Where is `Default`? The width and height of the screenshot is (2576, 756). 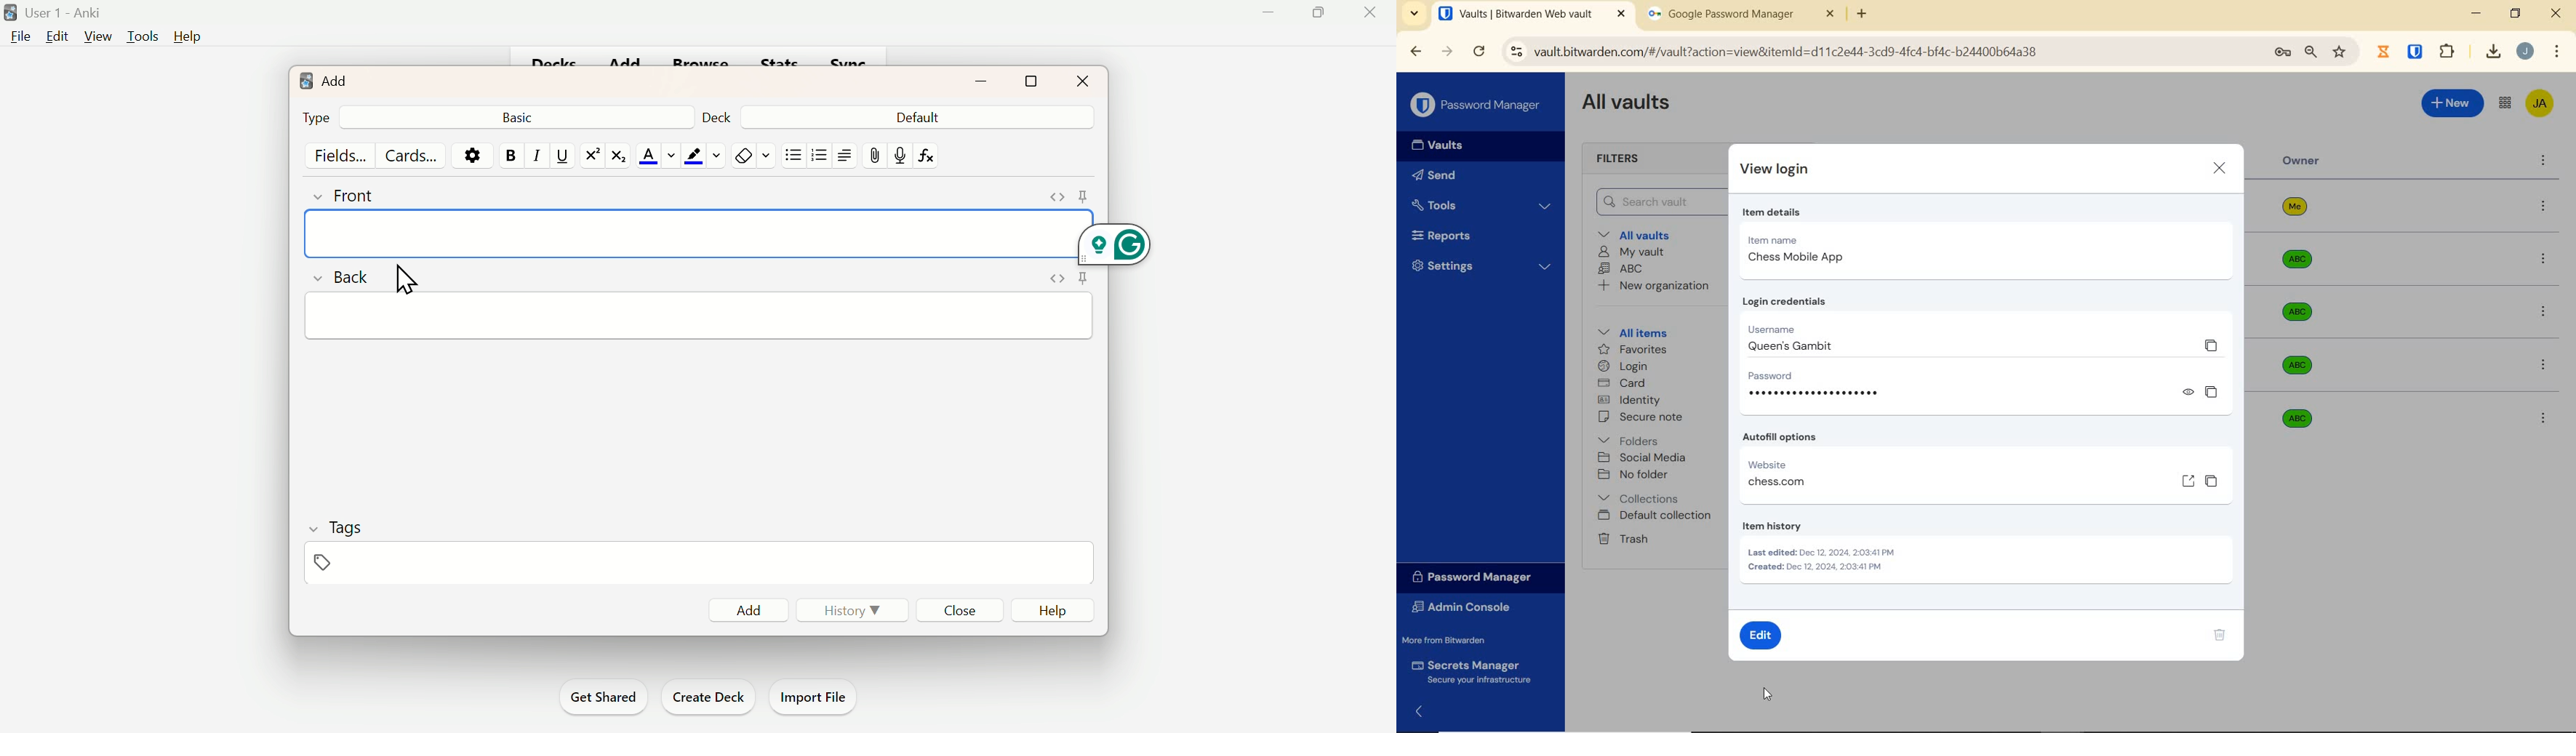
Default is located at coordinates (916, 118).